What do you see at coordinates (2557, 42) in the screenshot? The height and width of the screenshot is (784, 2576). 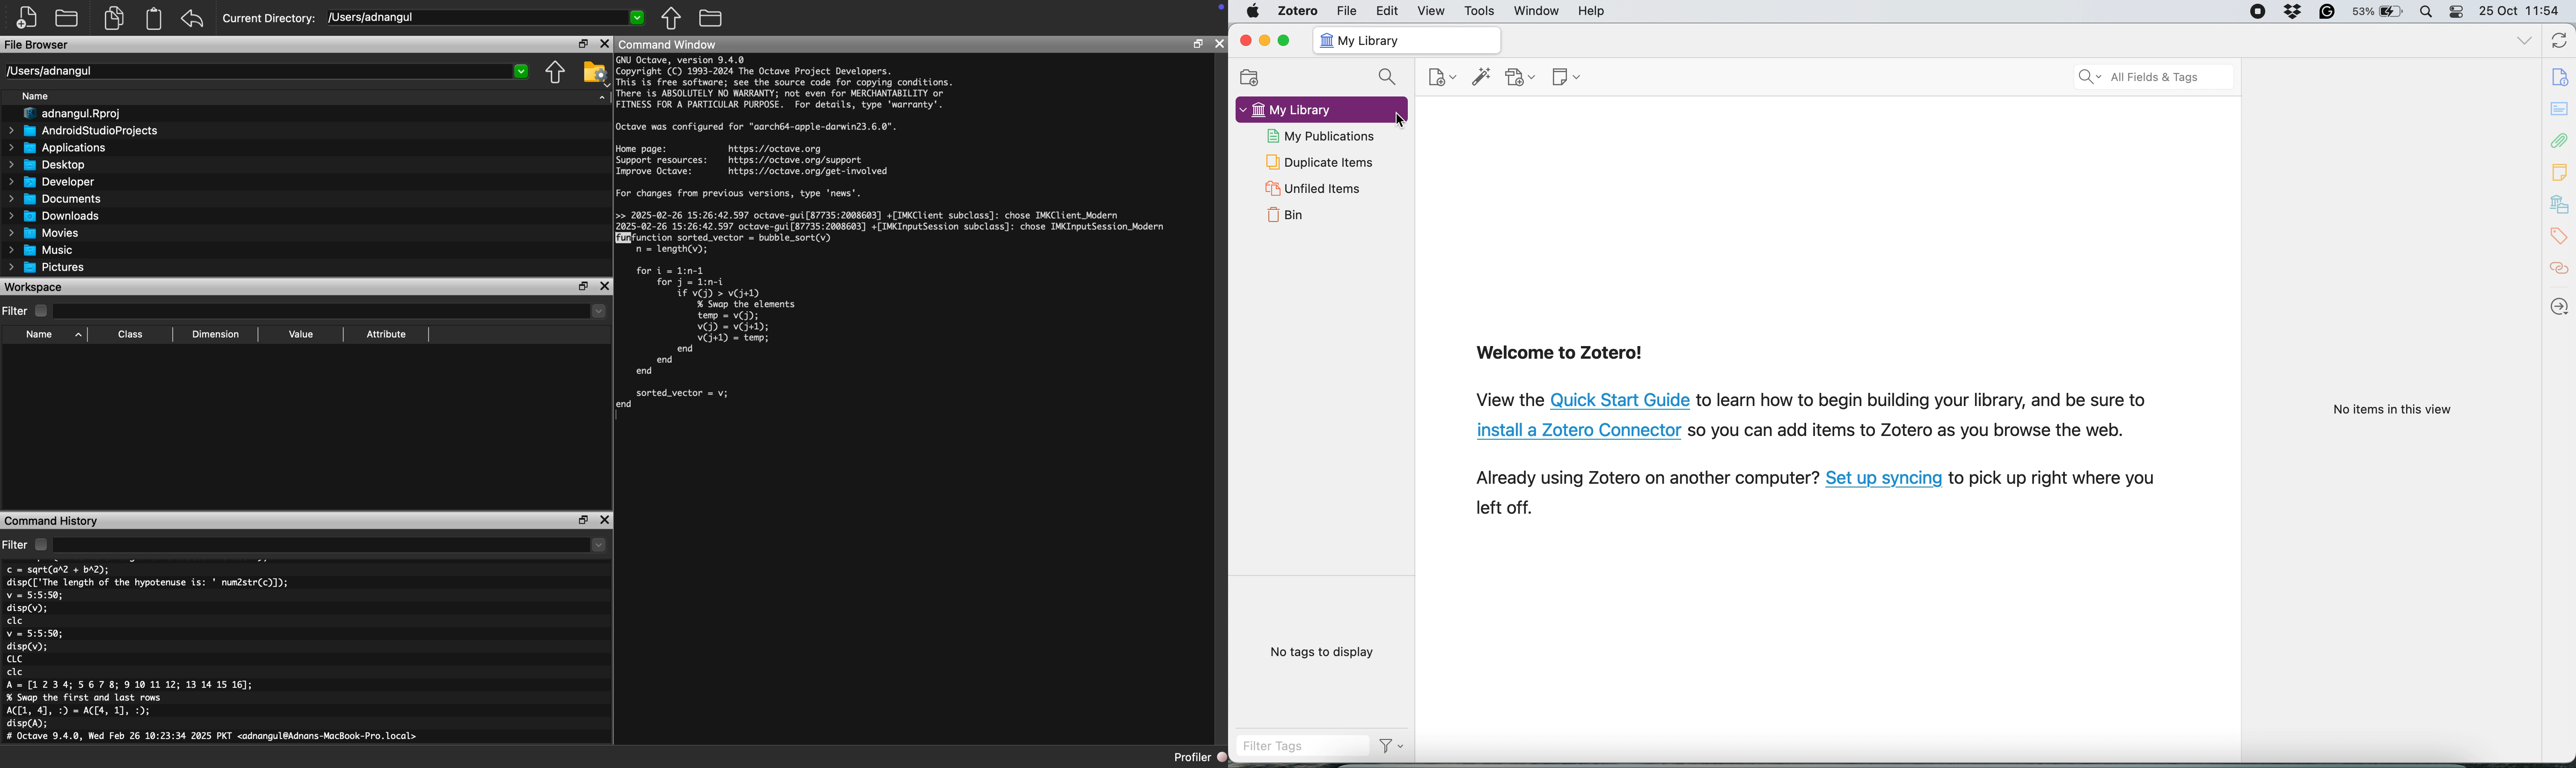 I see `sync with zotero.org` at bounding box center [2557, 42].